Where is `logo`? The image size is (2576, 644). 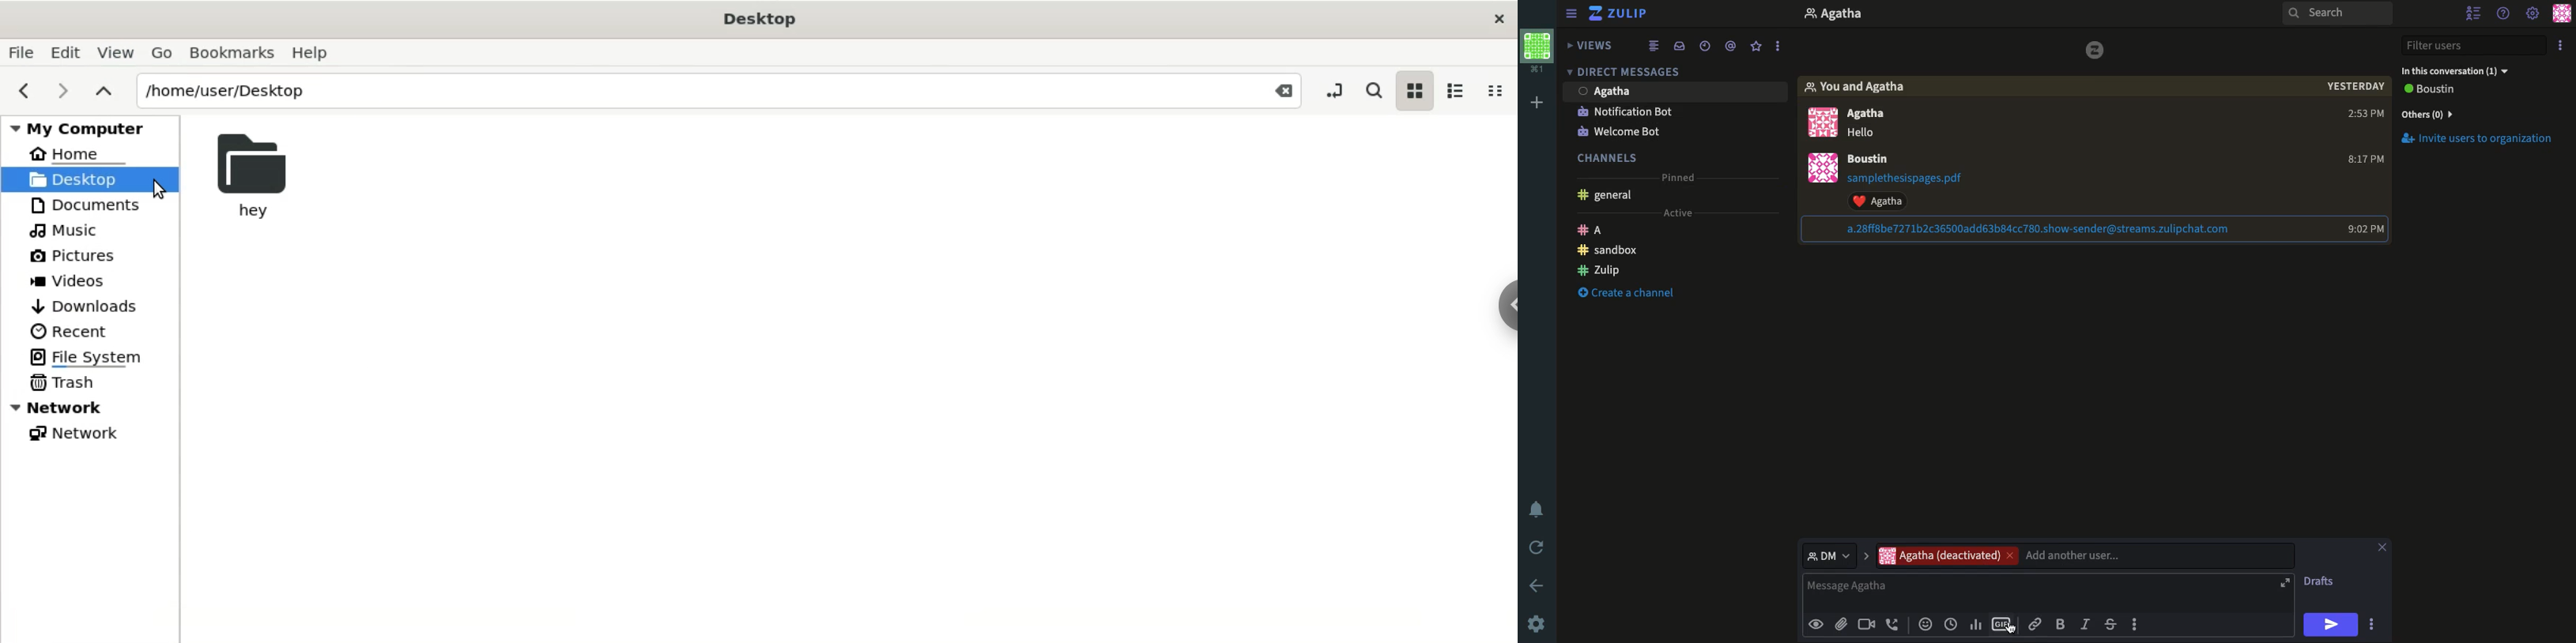 logo is located at coordinates (2096, 51).